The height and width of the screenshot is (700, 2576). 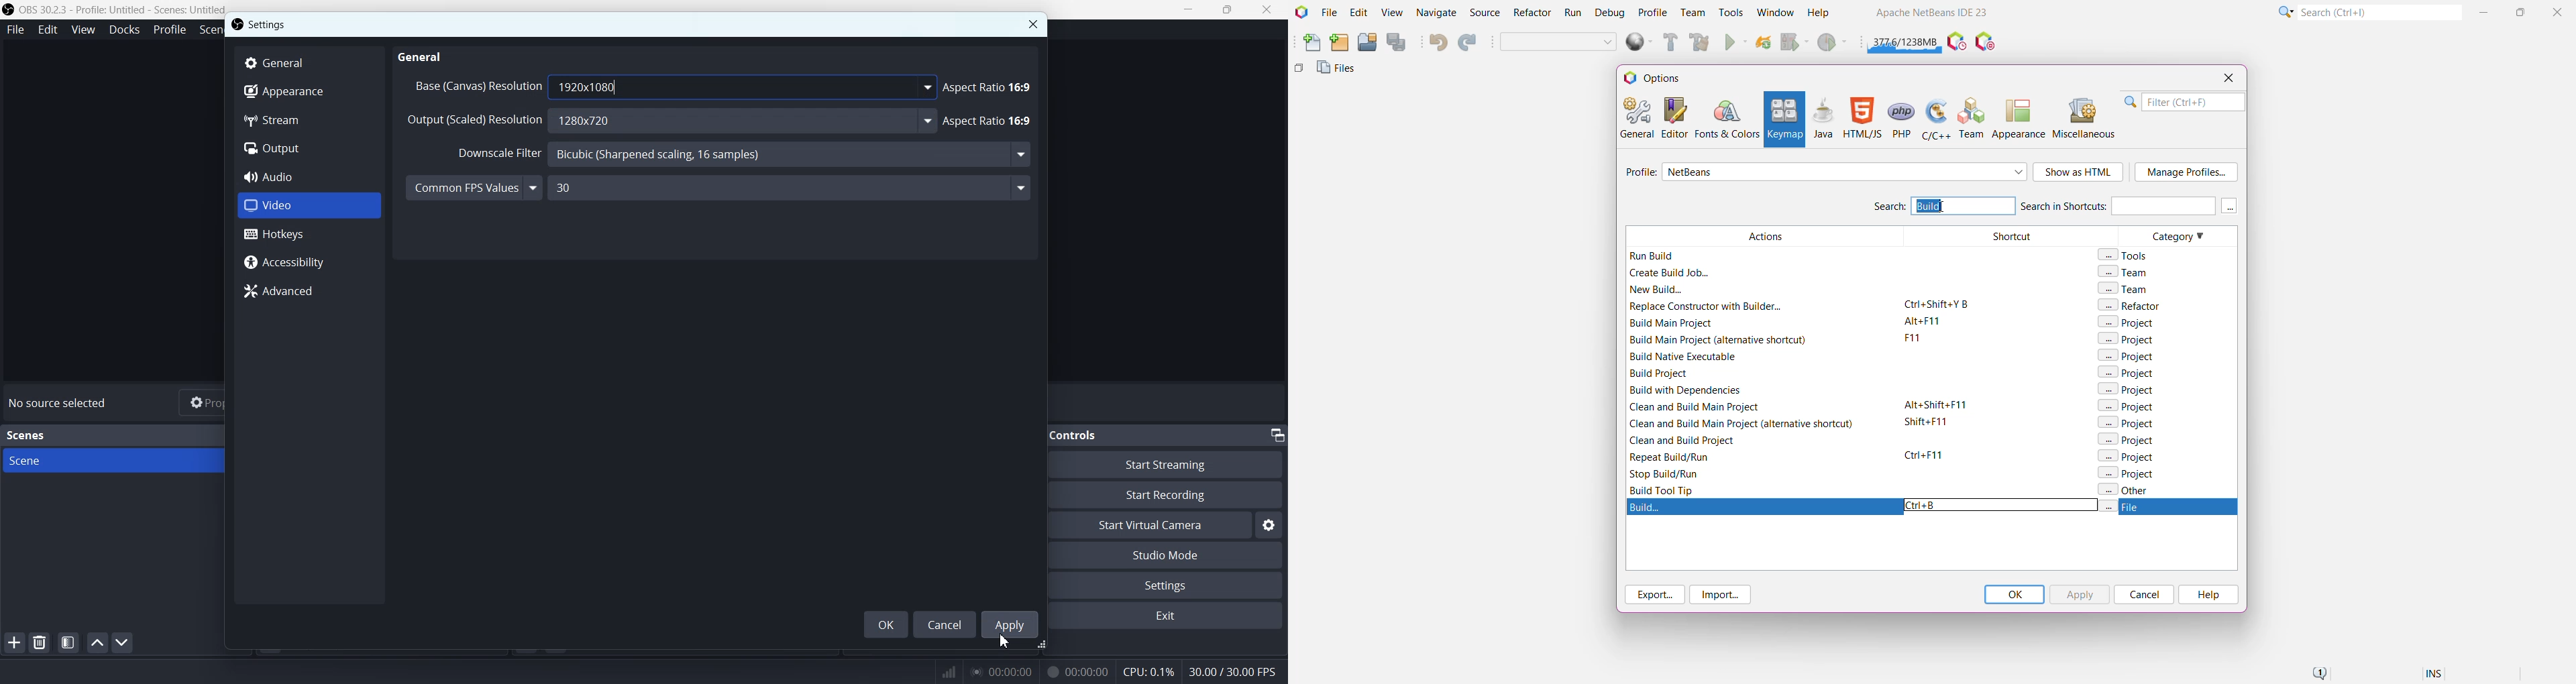 I want to click on Settings, so click(x=1173, y=585).